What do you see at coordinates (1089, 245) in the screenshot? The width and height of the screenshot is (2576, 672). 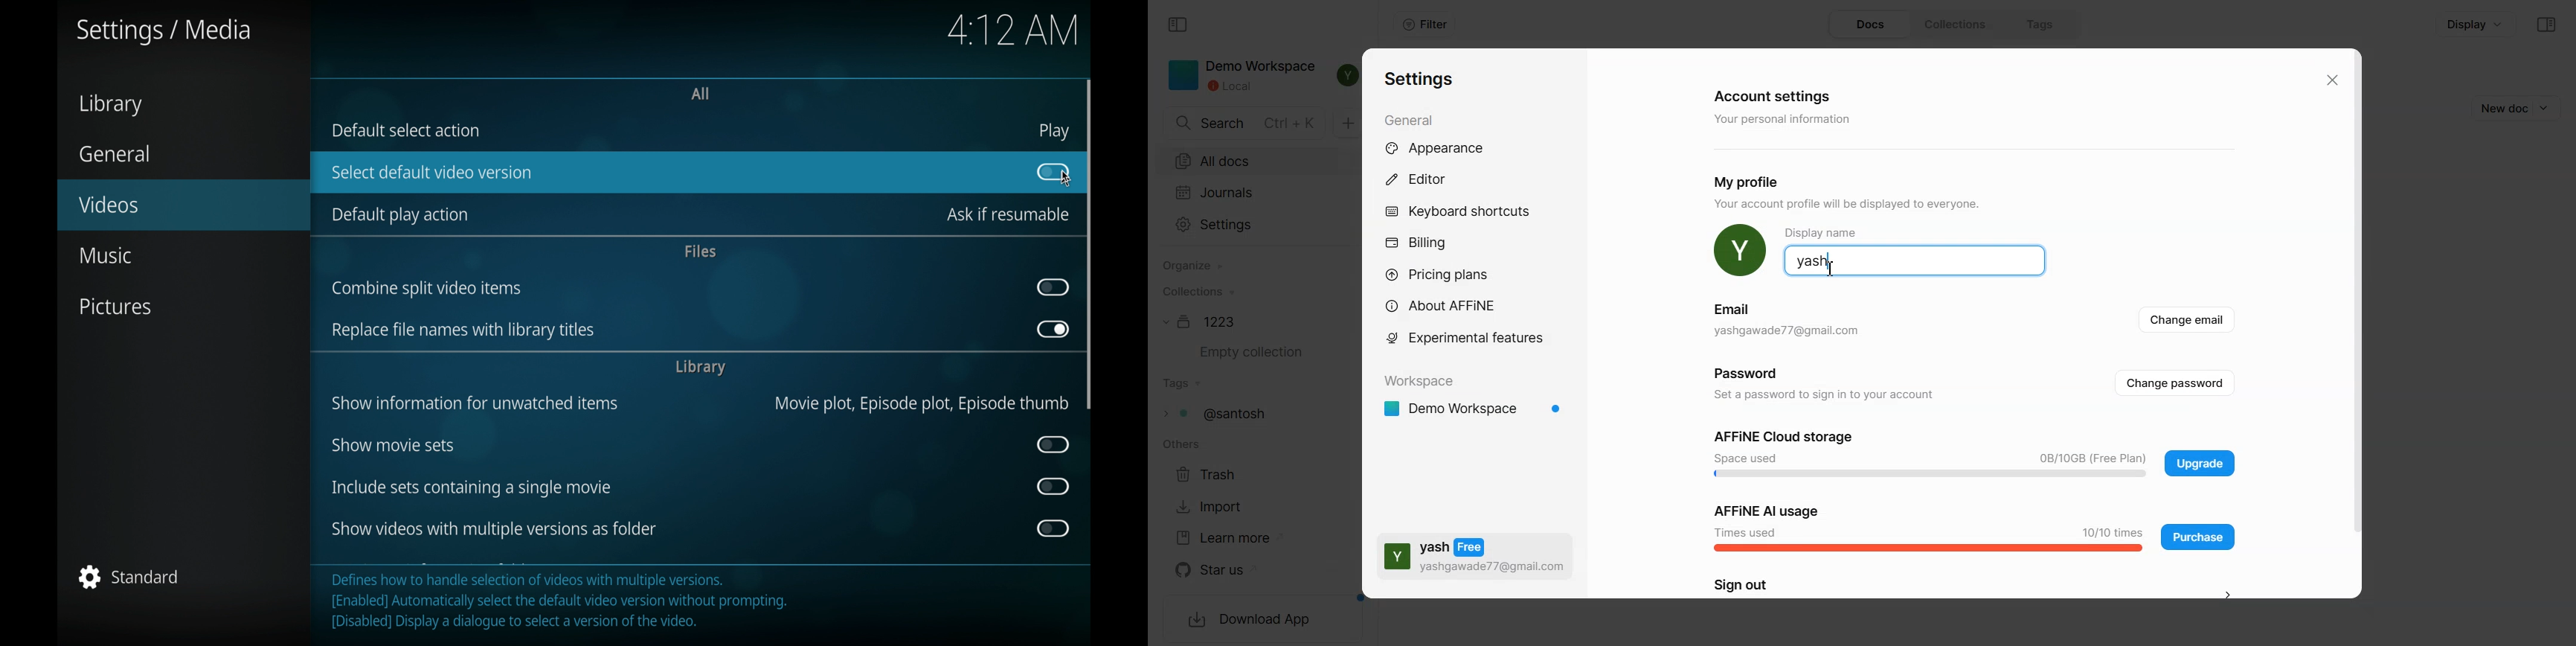 I see `vertical scroll bar` at bounding box center [1089, 245].